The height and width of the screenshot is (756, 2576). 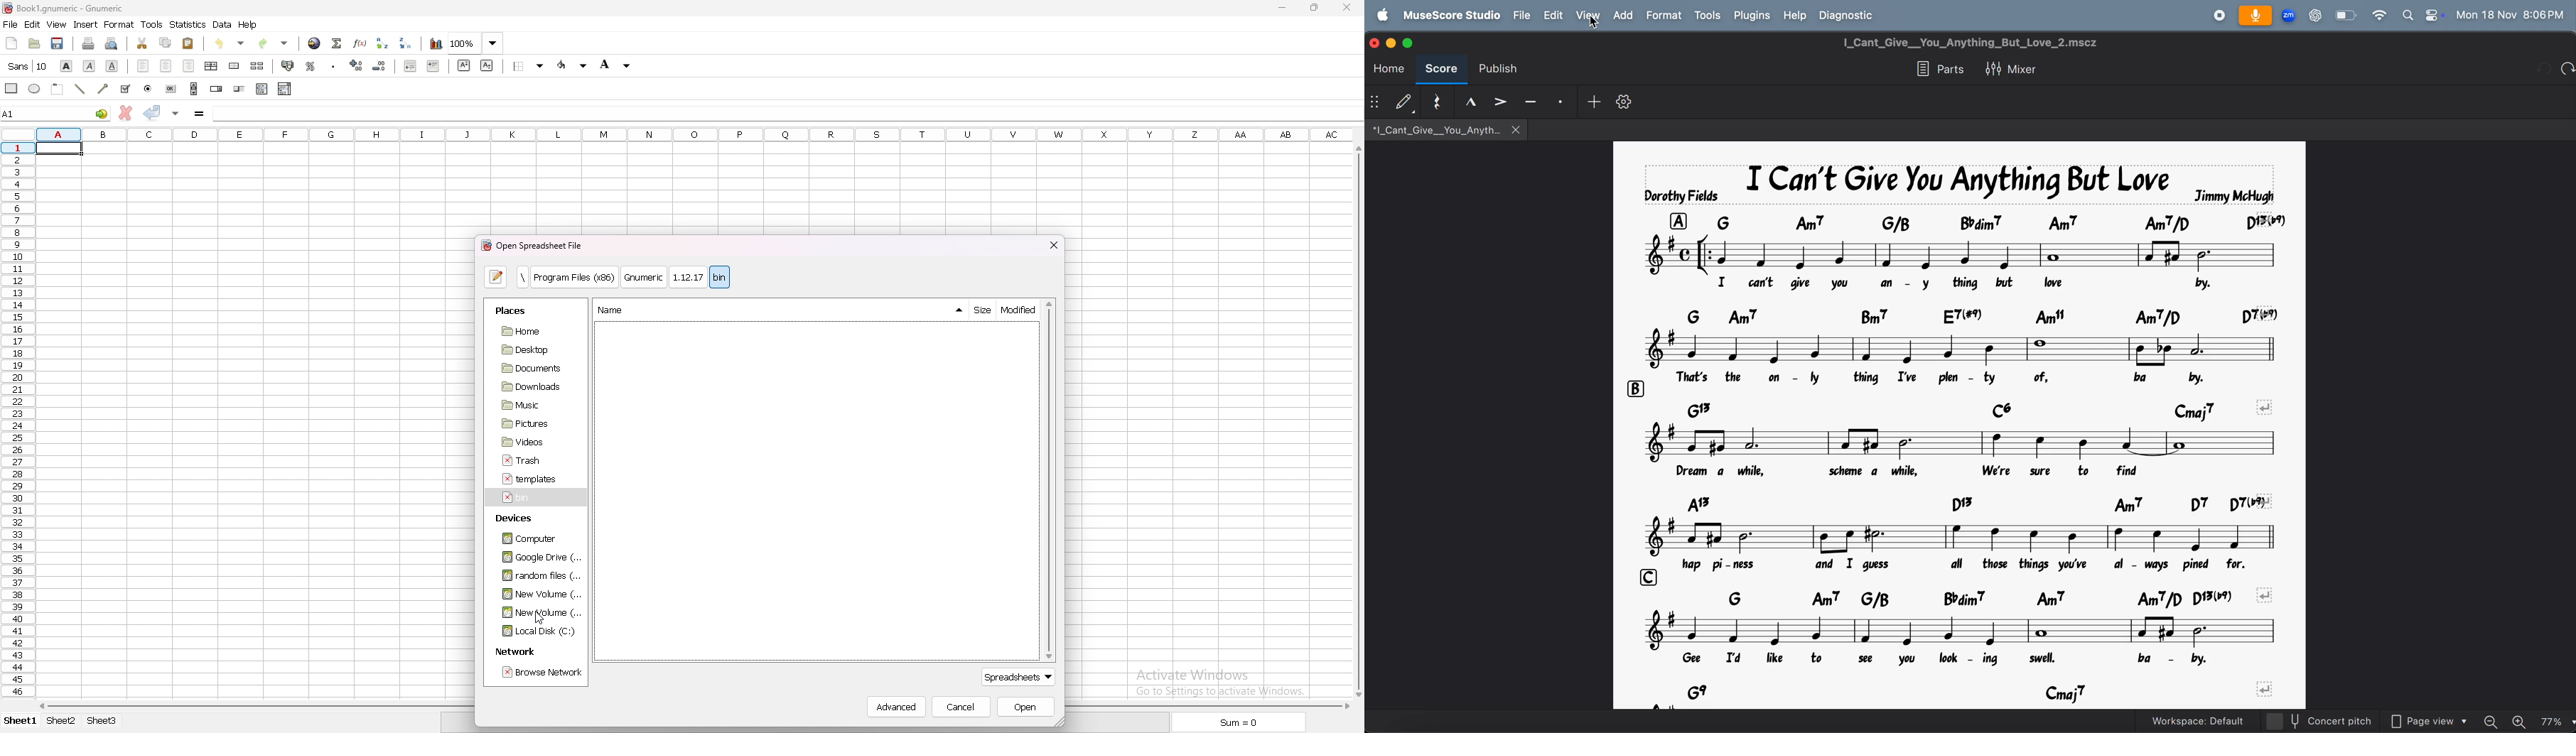 What do you see at coordinates (1313, 7) in the screenshot?
I see `resize` at bounding box center [1313, 7].